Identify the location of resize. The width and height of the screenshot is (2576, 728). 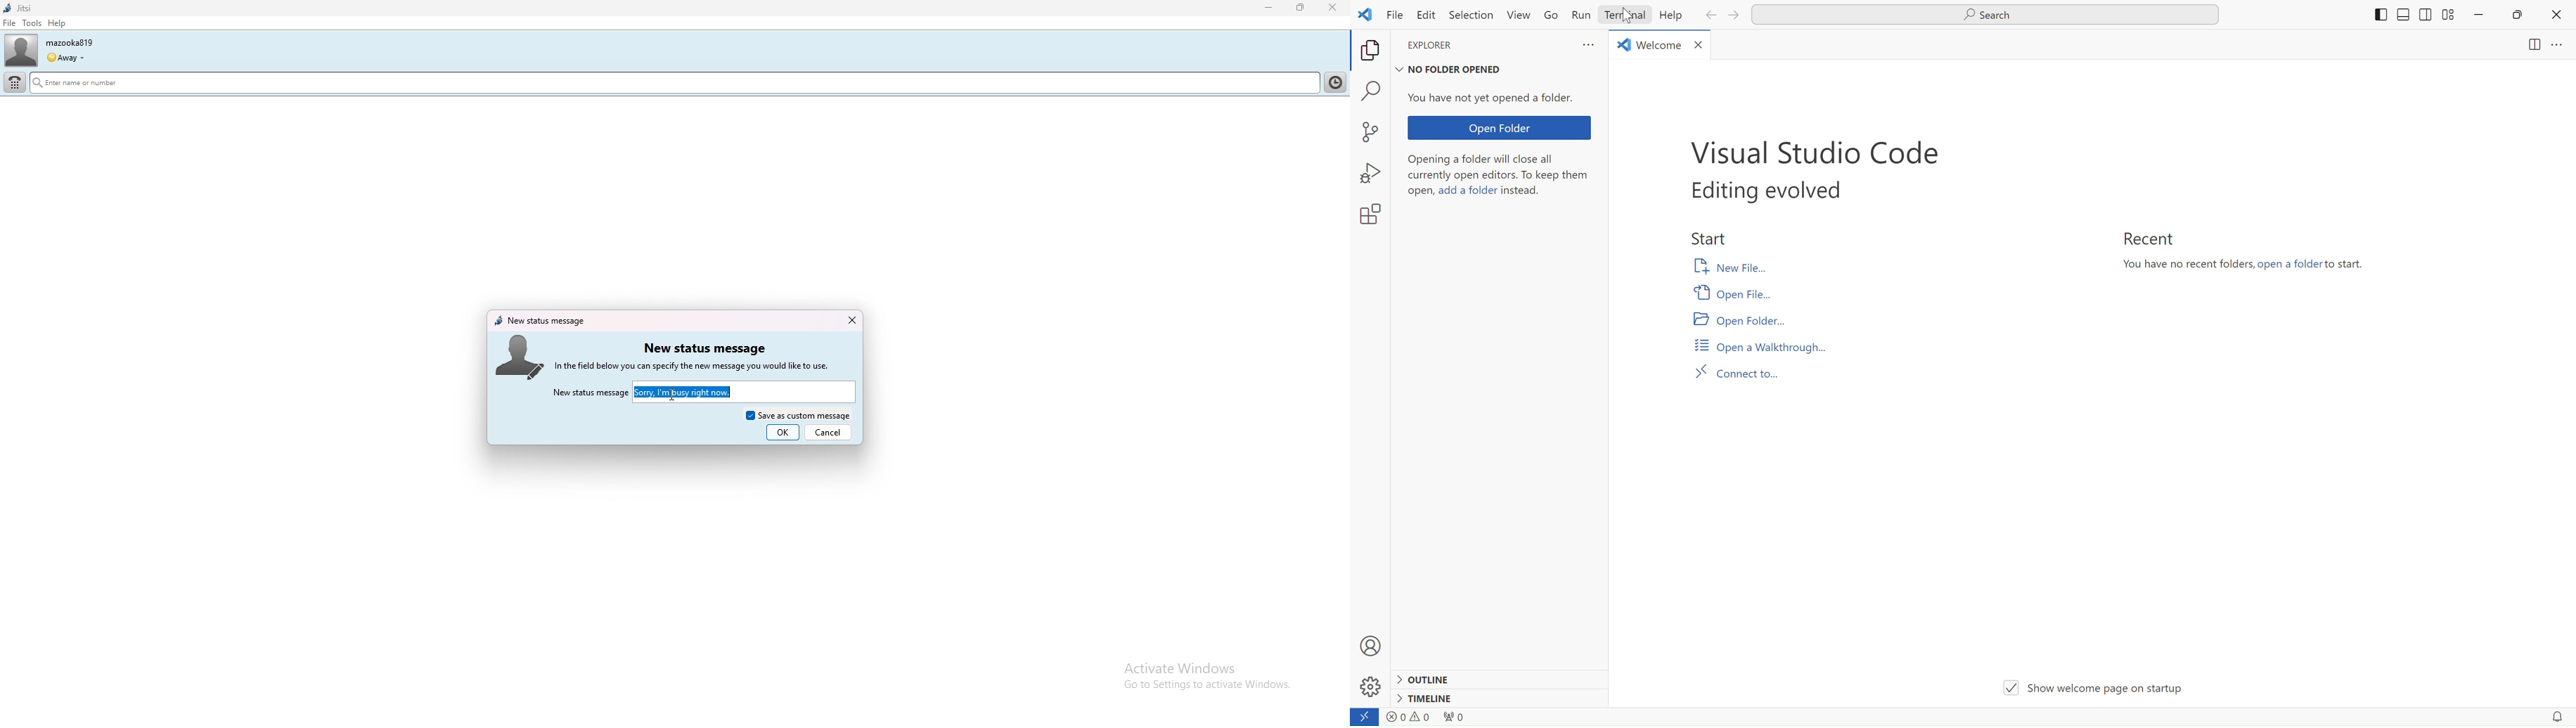
(1302, 7).